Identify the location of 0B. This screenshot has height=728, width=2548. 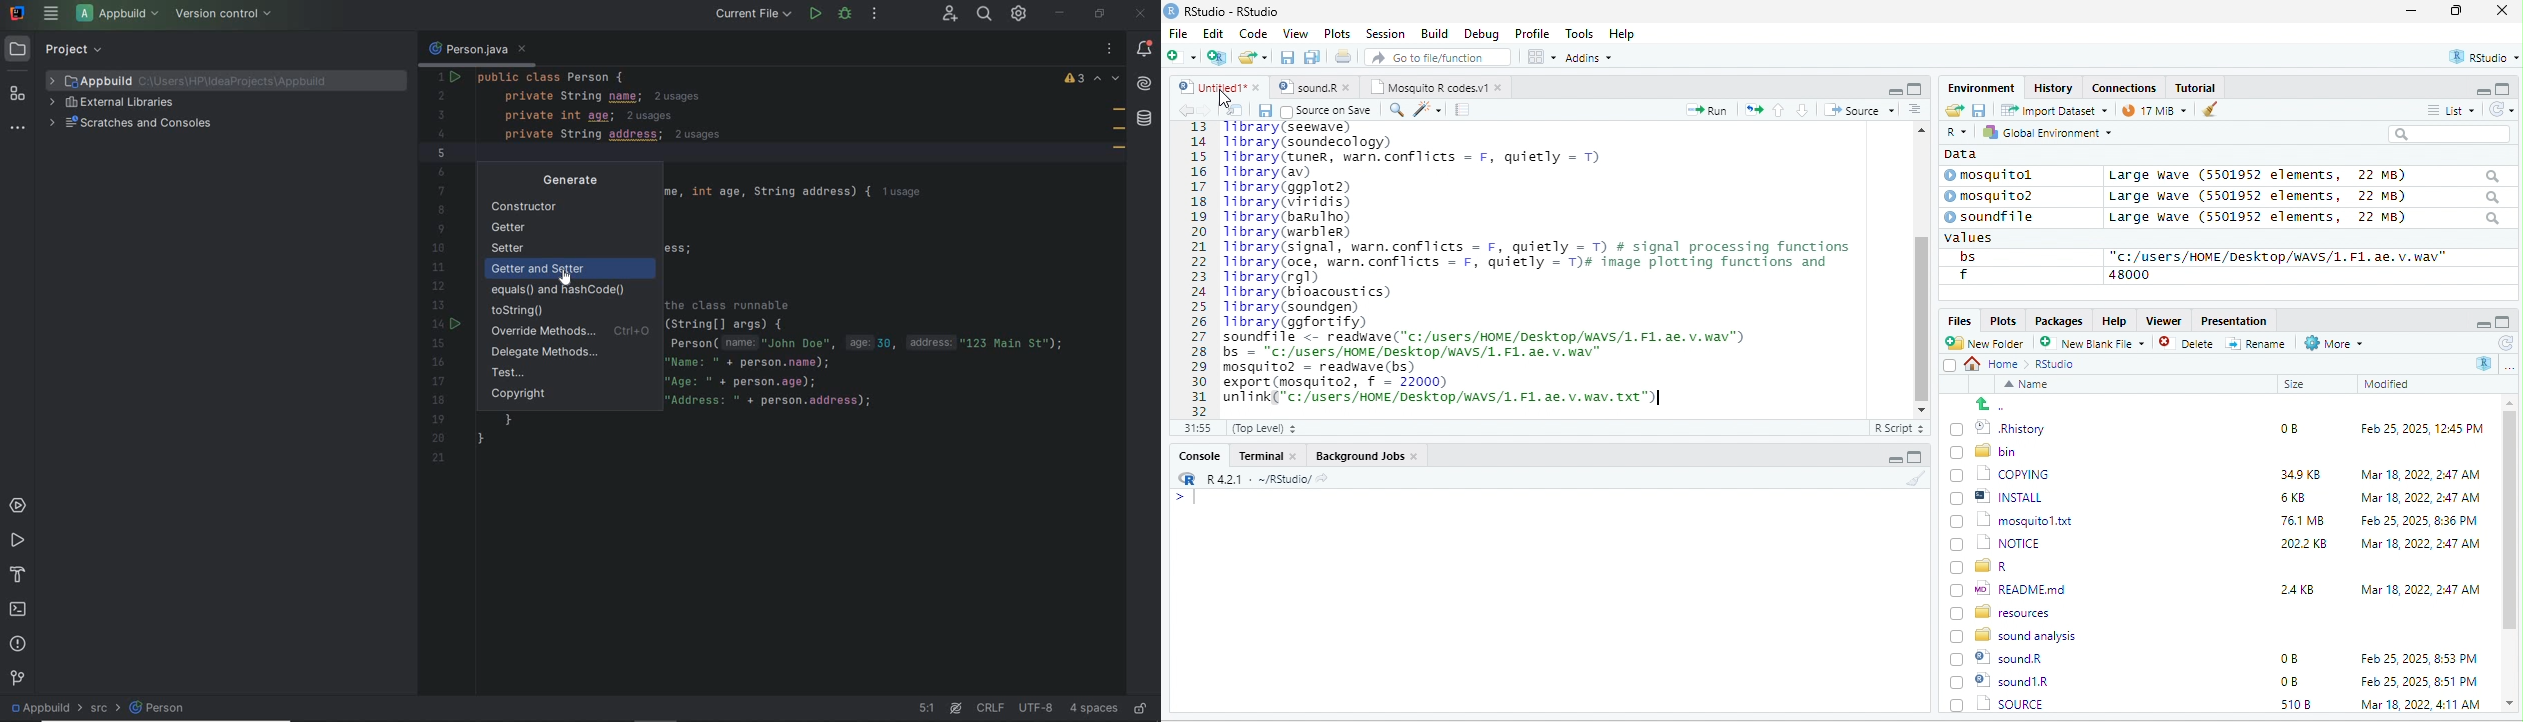
(2288, 659).